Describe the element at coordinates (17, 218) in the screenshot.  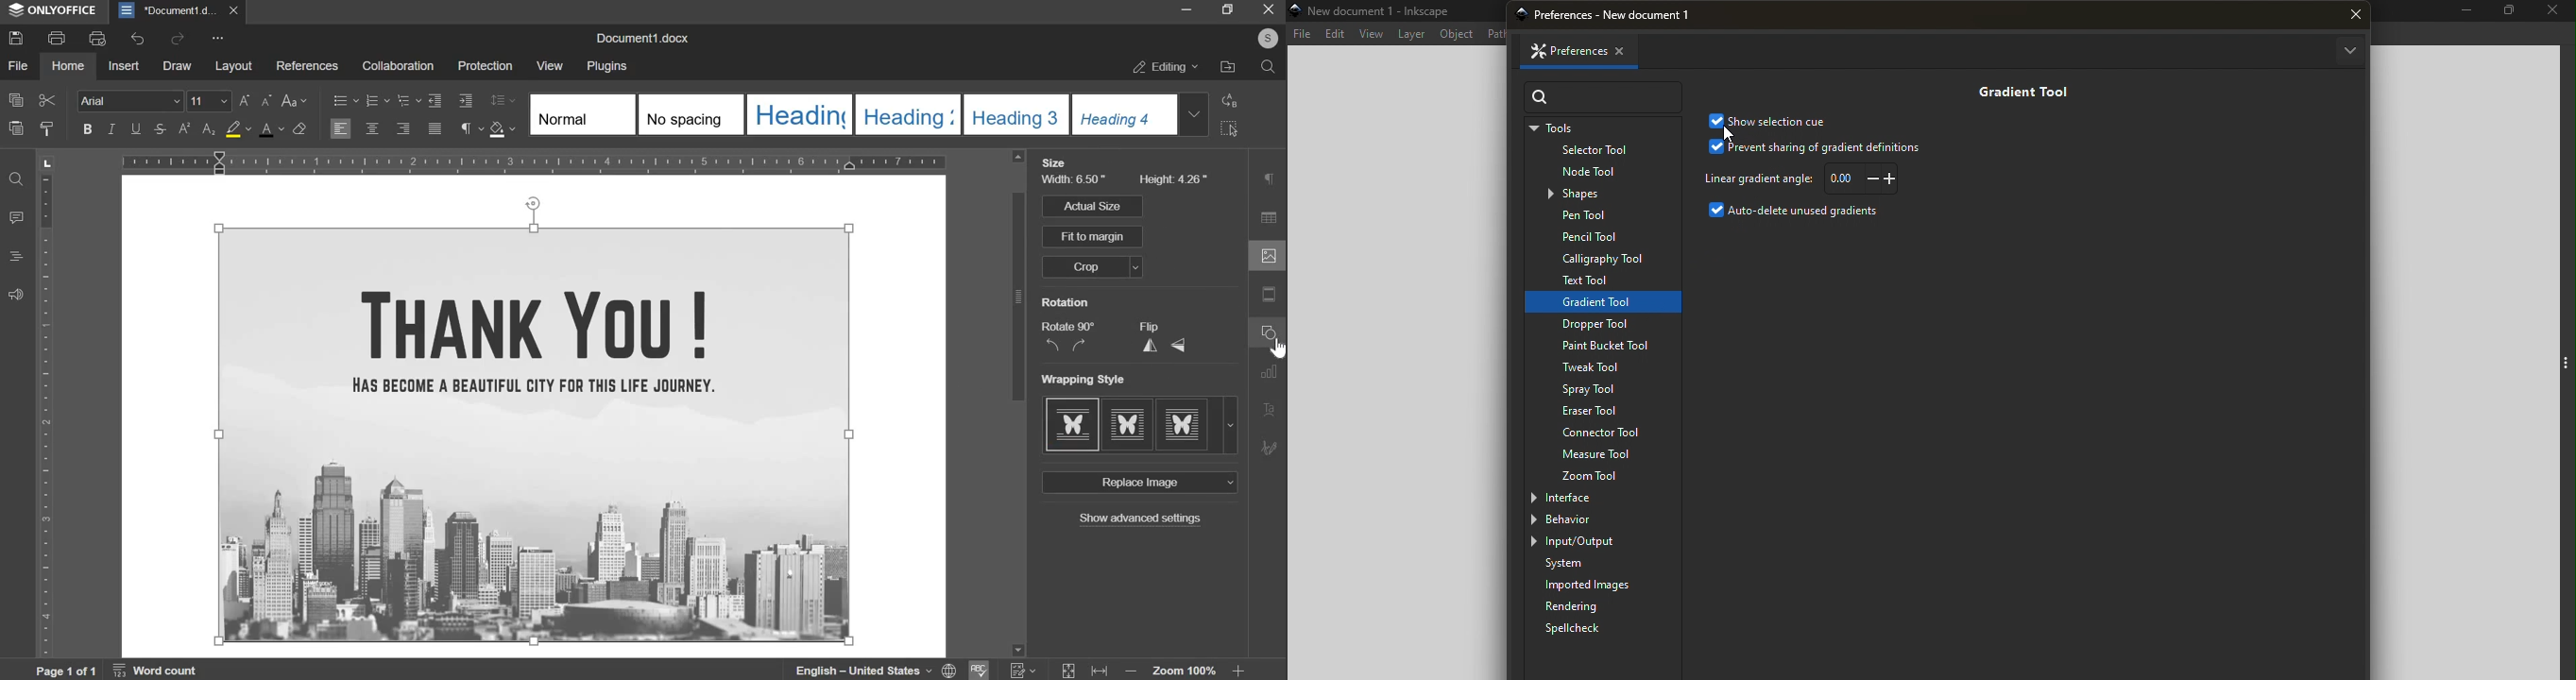
I see `comment` at that location.